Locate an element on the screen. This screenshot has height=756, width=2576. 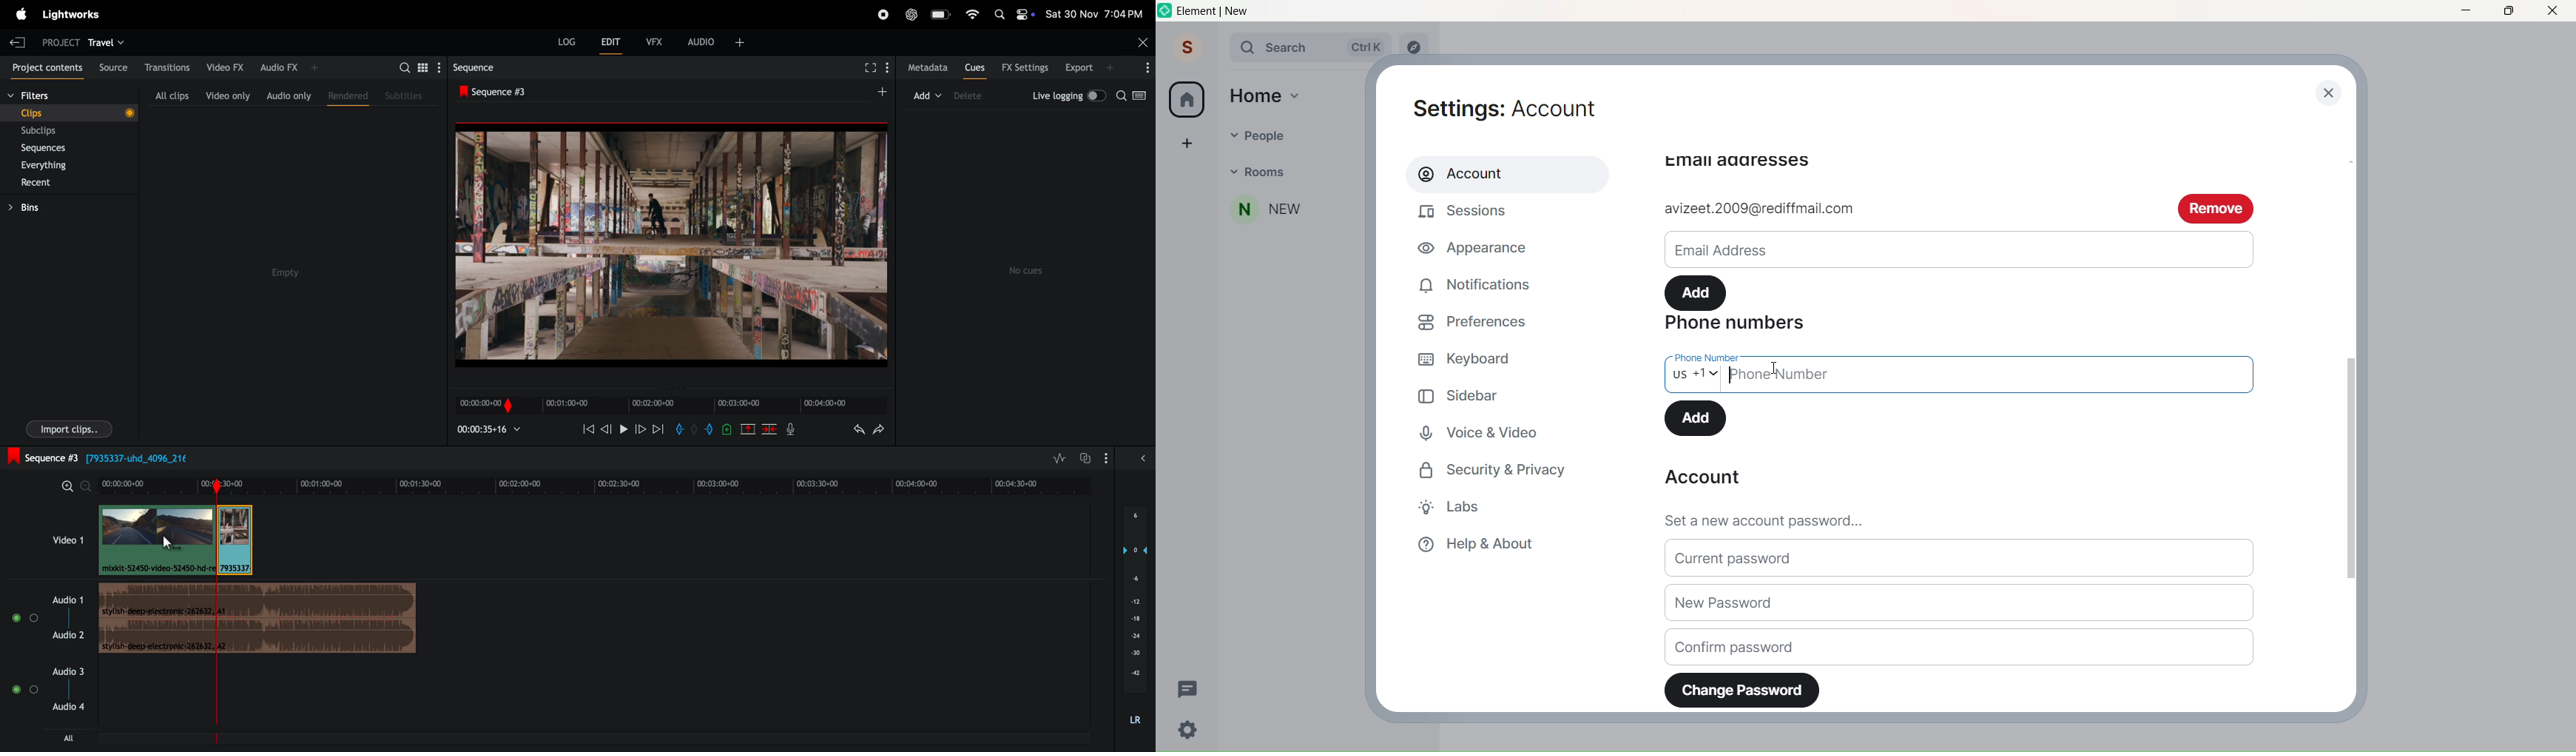
New Password is located at coordinates (1960, 604).